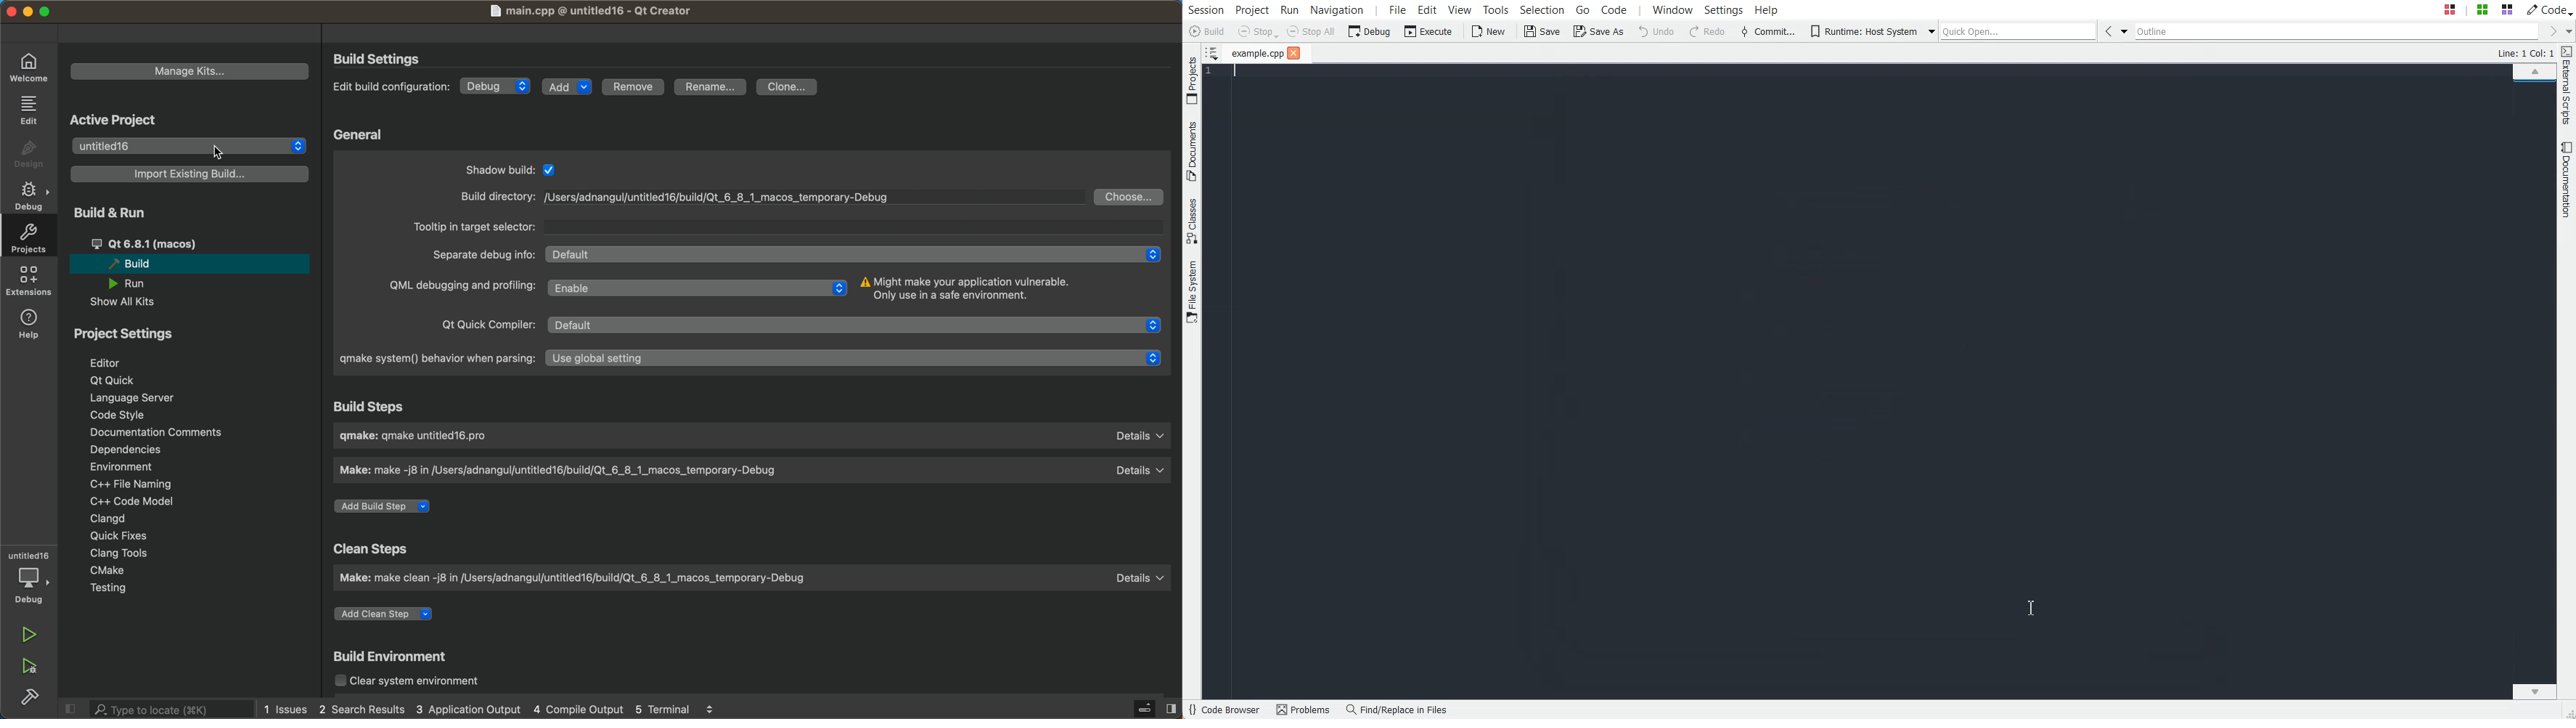 This screenshot has width=2576, height=728. What do you see at coordinates (1142, 706) in the screenshot?
I see `close sidebar` at bounding box center [1142, 706].